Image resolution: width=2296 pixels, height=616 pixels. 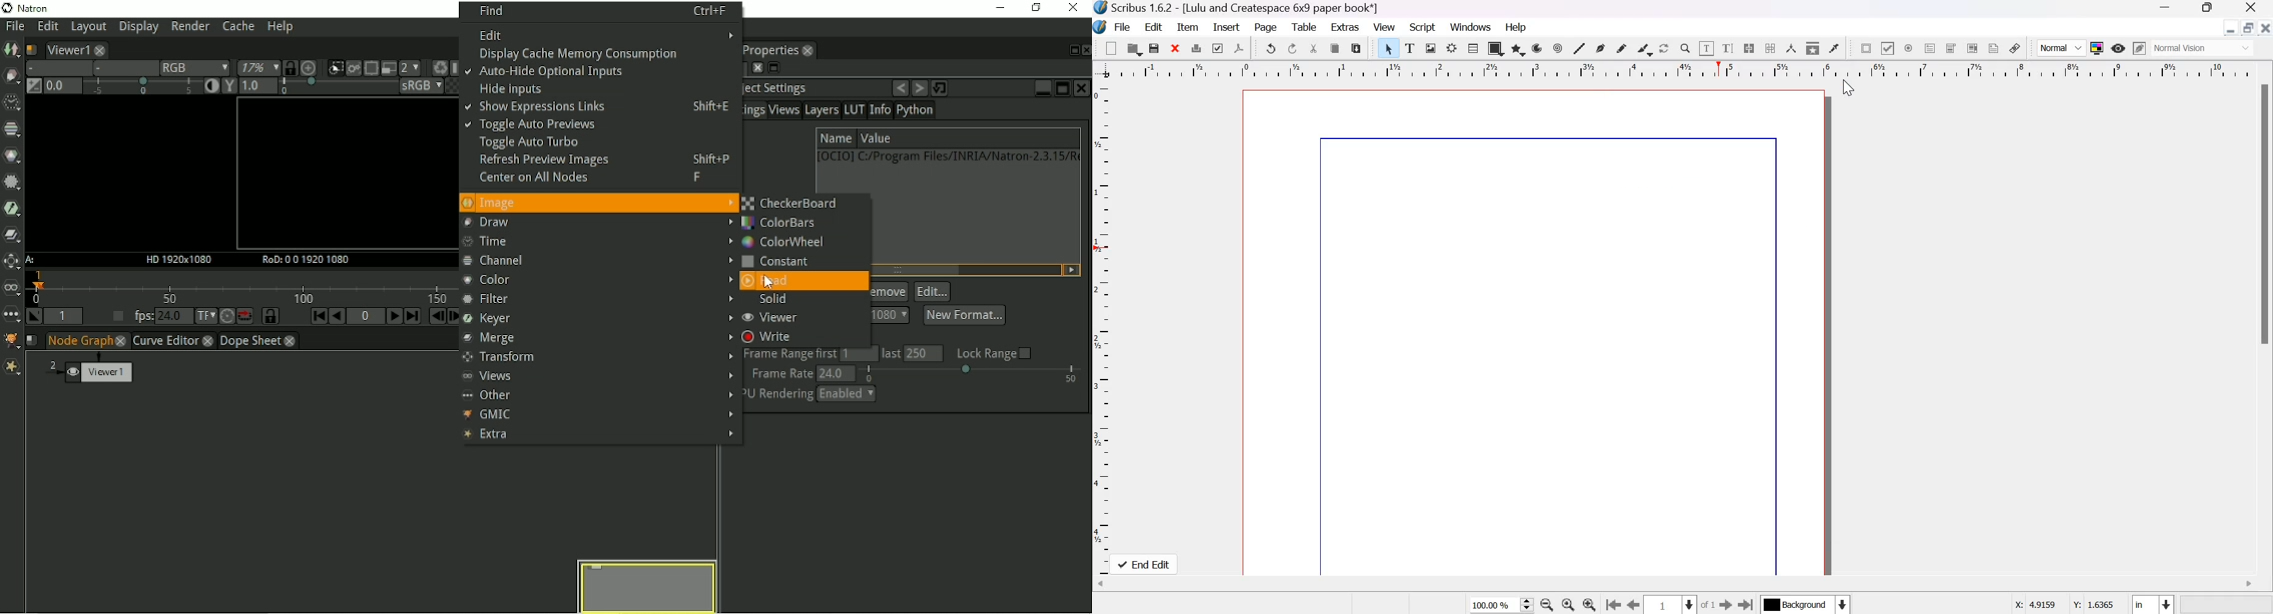 I want to click on arc, so click(x=1539, y=48).